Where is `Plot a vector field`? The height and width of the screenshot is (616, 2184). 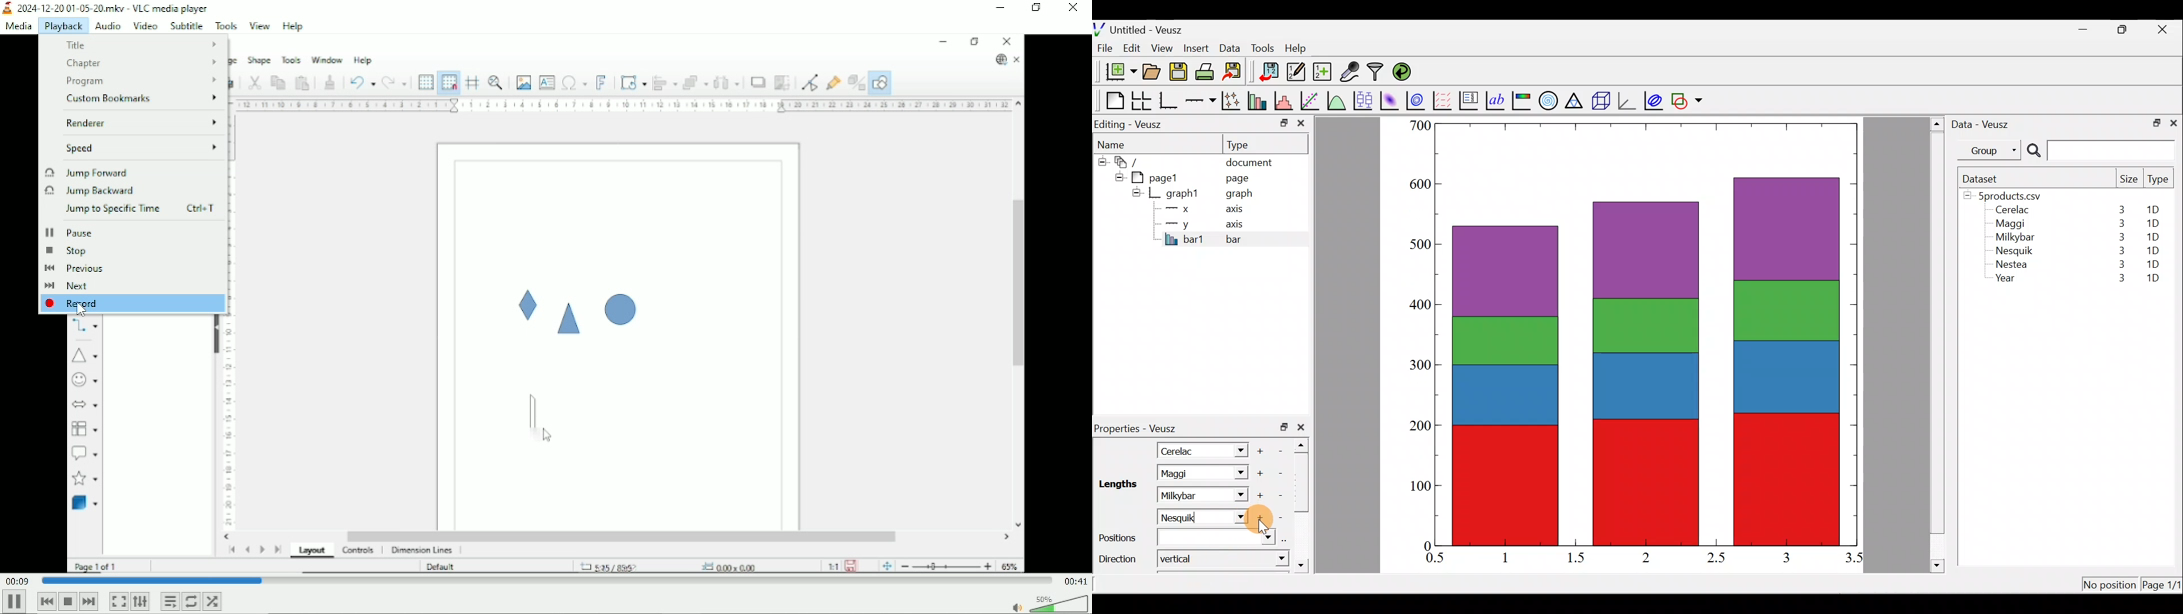 Plot a vector field is located at coordinates (1444, 101).